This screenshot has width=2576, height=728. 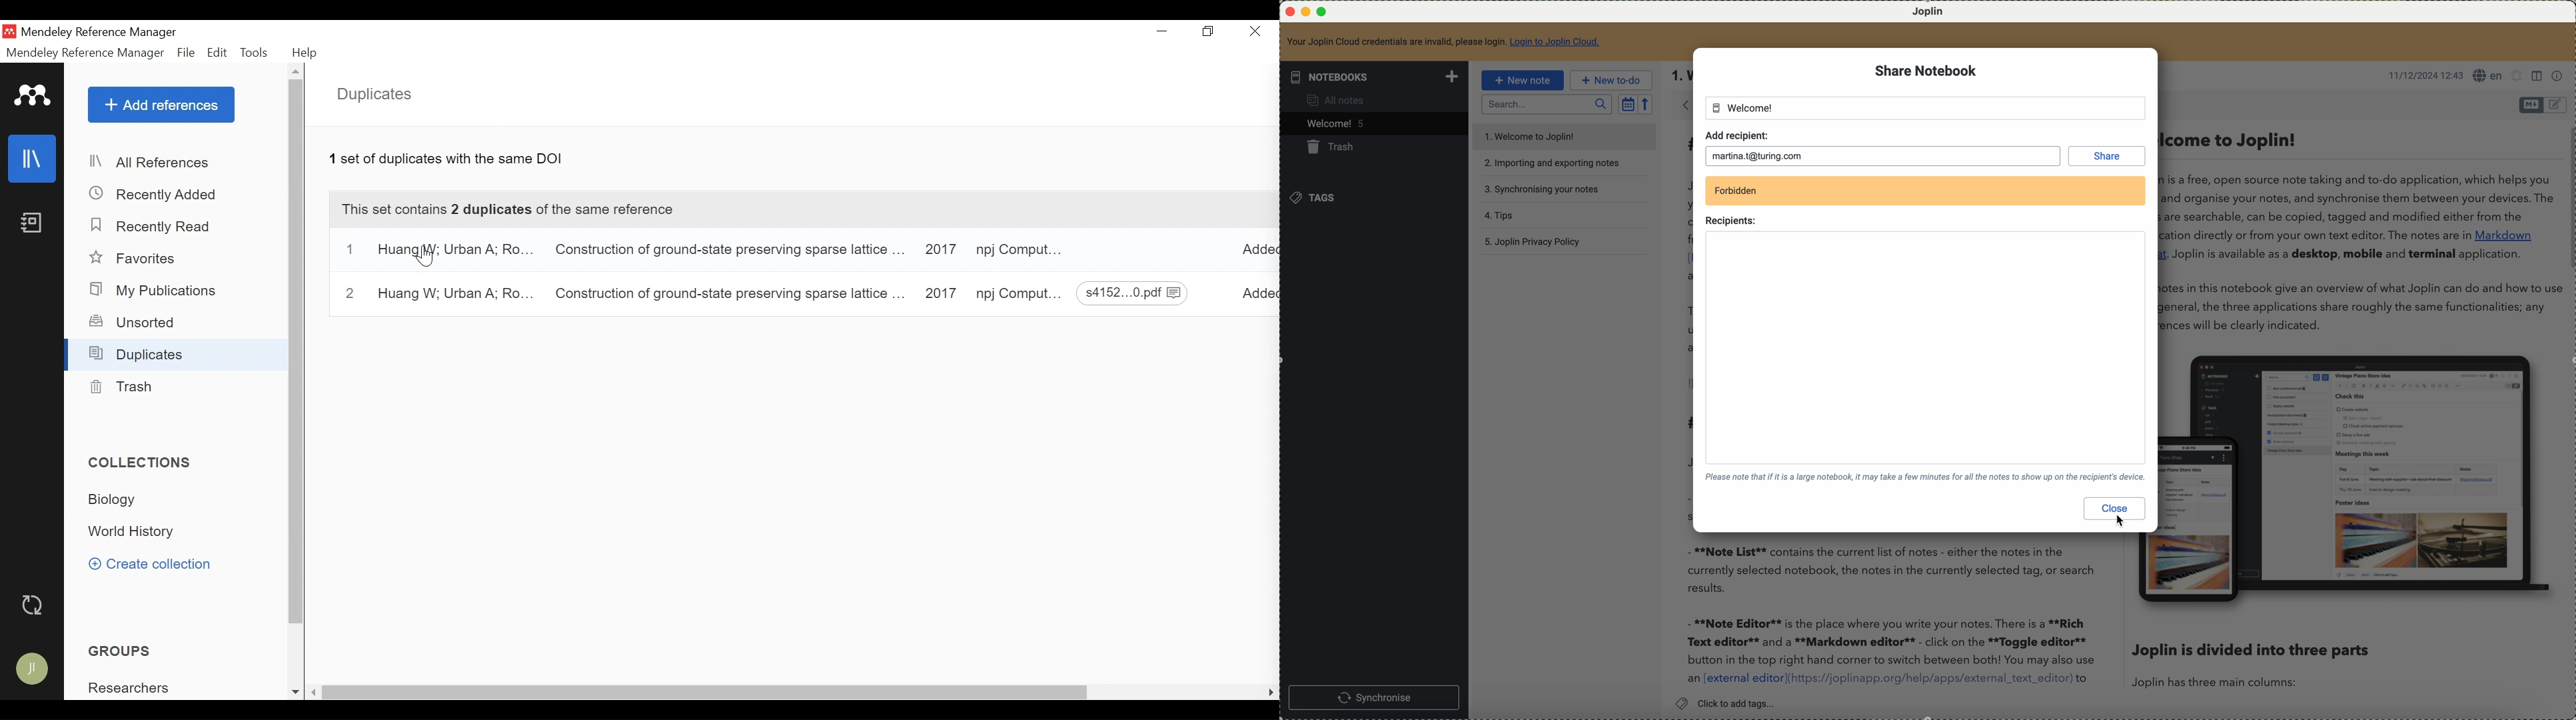 What do you see at coordinates (157, 193) in the screenshot?
I see `Recently Added` at bounding box center [157, 193].